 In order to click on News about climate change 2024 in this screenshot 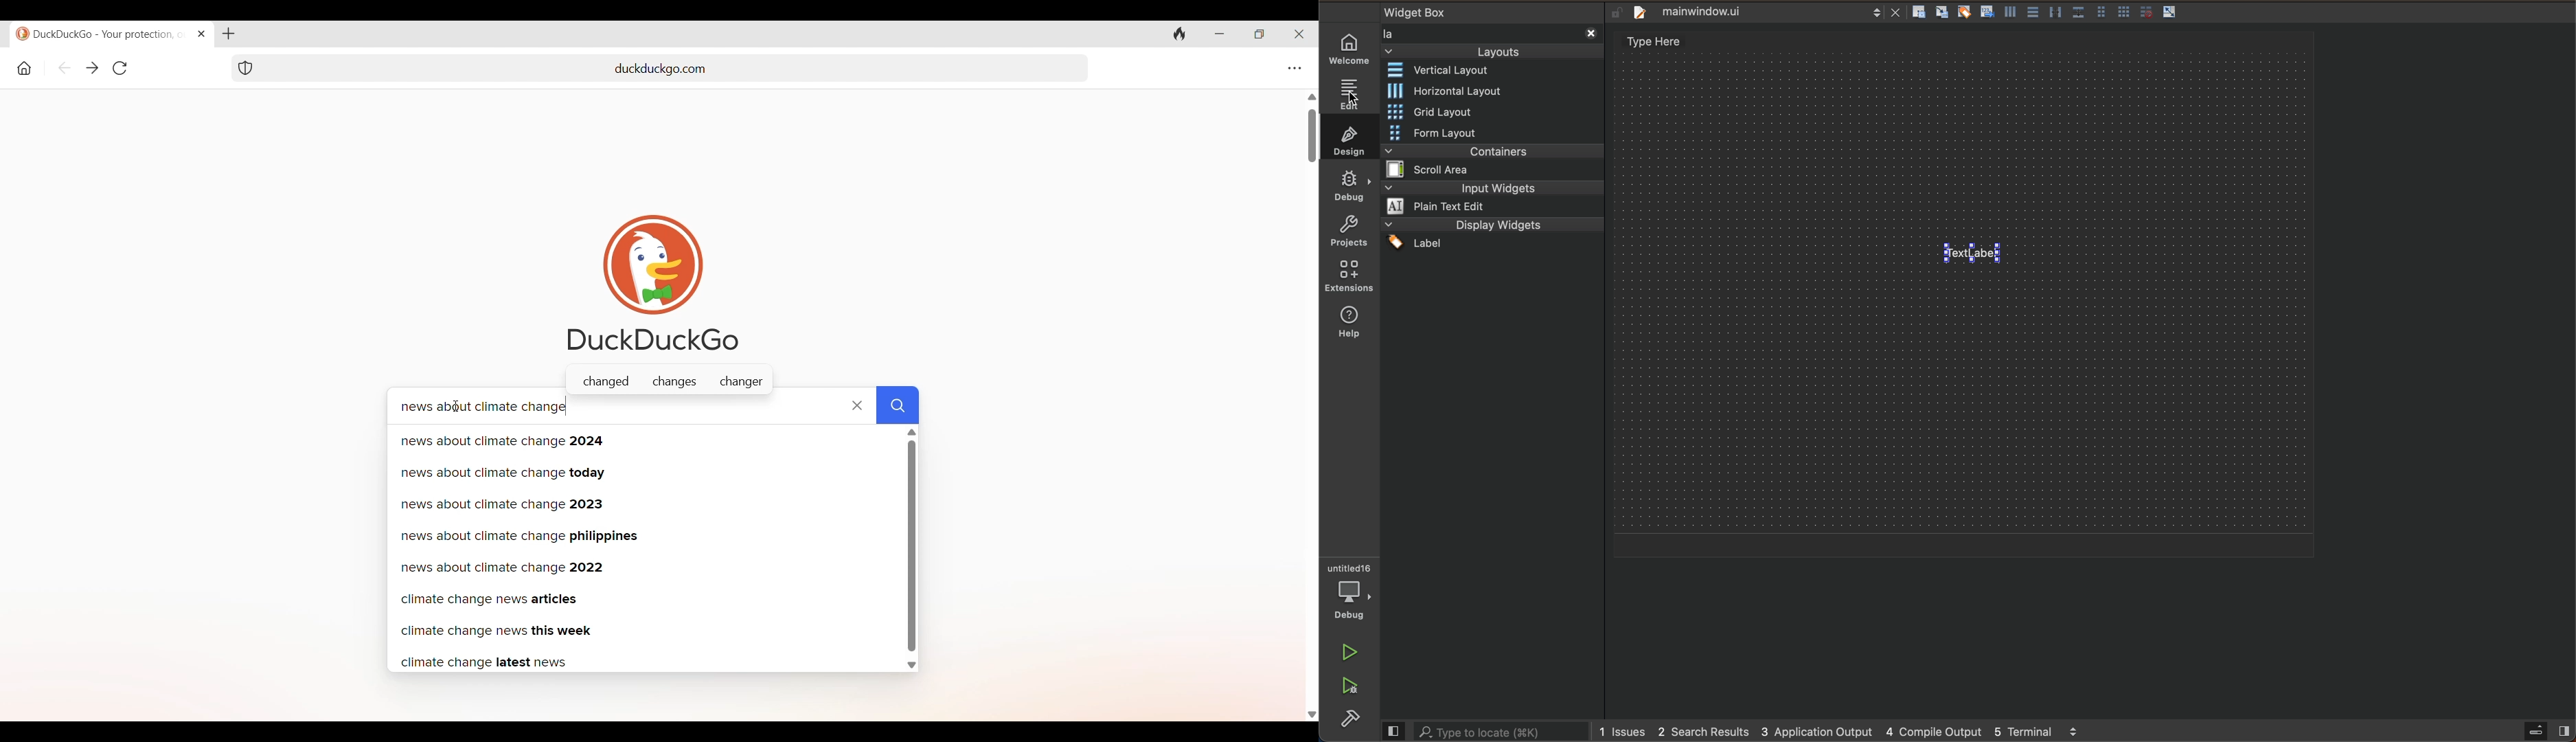, I will do `click(645, 439)`.